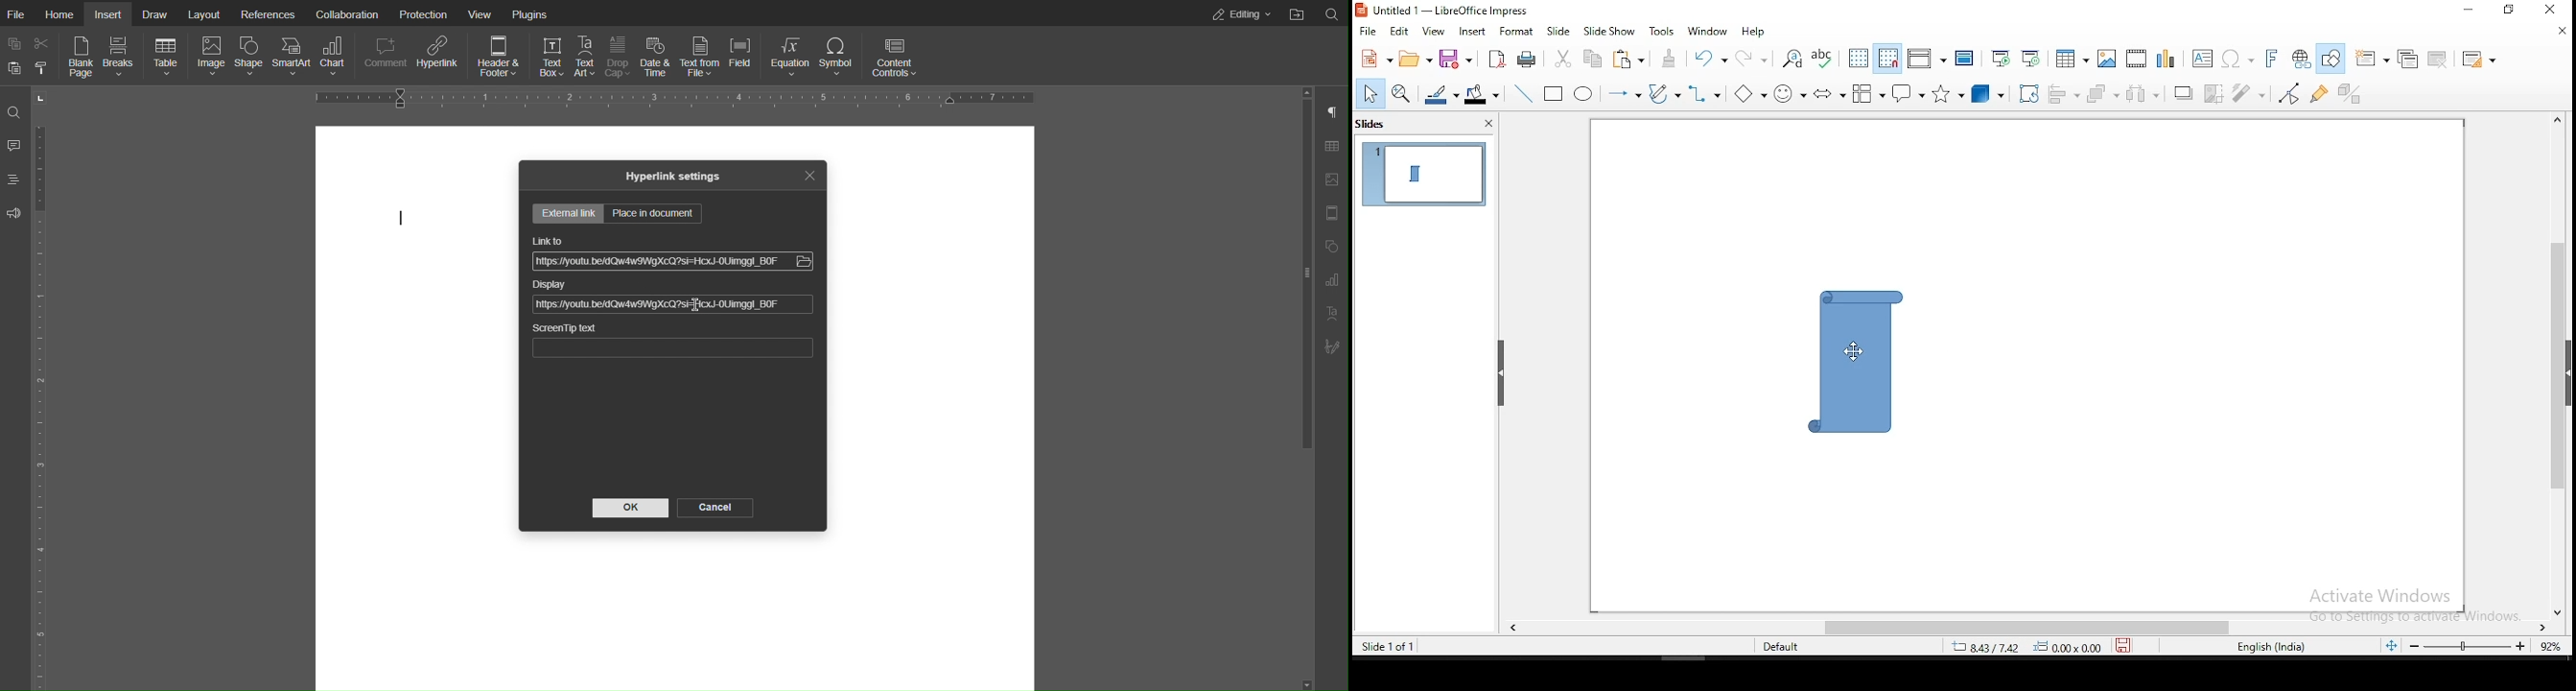 Image resolution: width=2576 pixels, height=700 pixels. What do you see at coordinates (1333, 14) in the screenshot?
I see `Search` at bounding box center [1333, 14].